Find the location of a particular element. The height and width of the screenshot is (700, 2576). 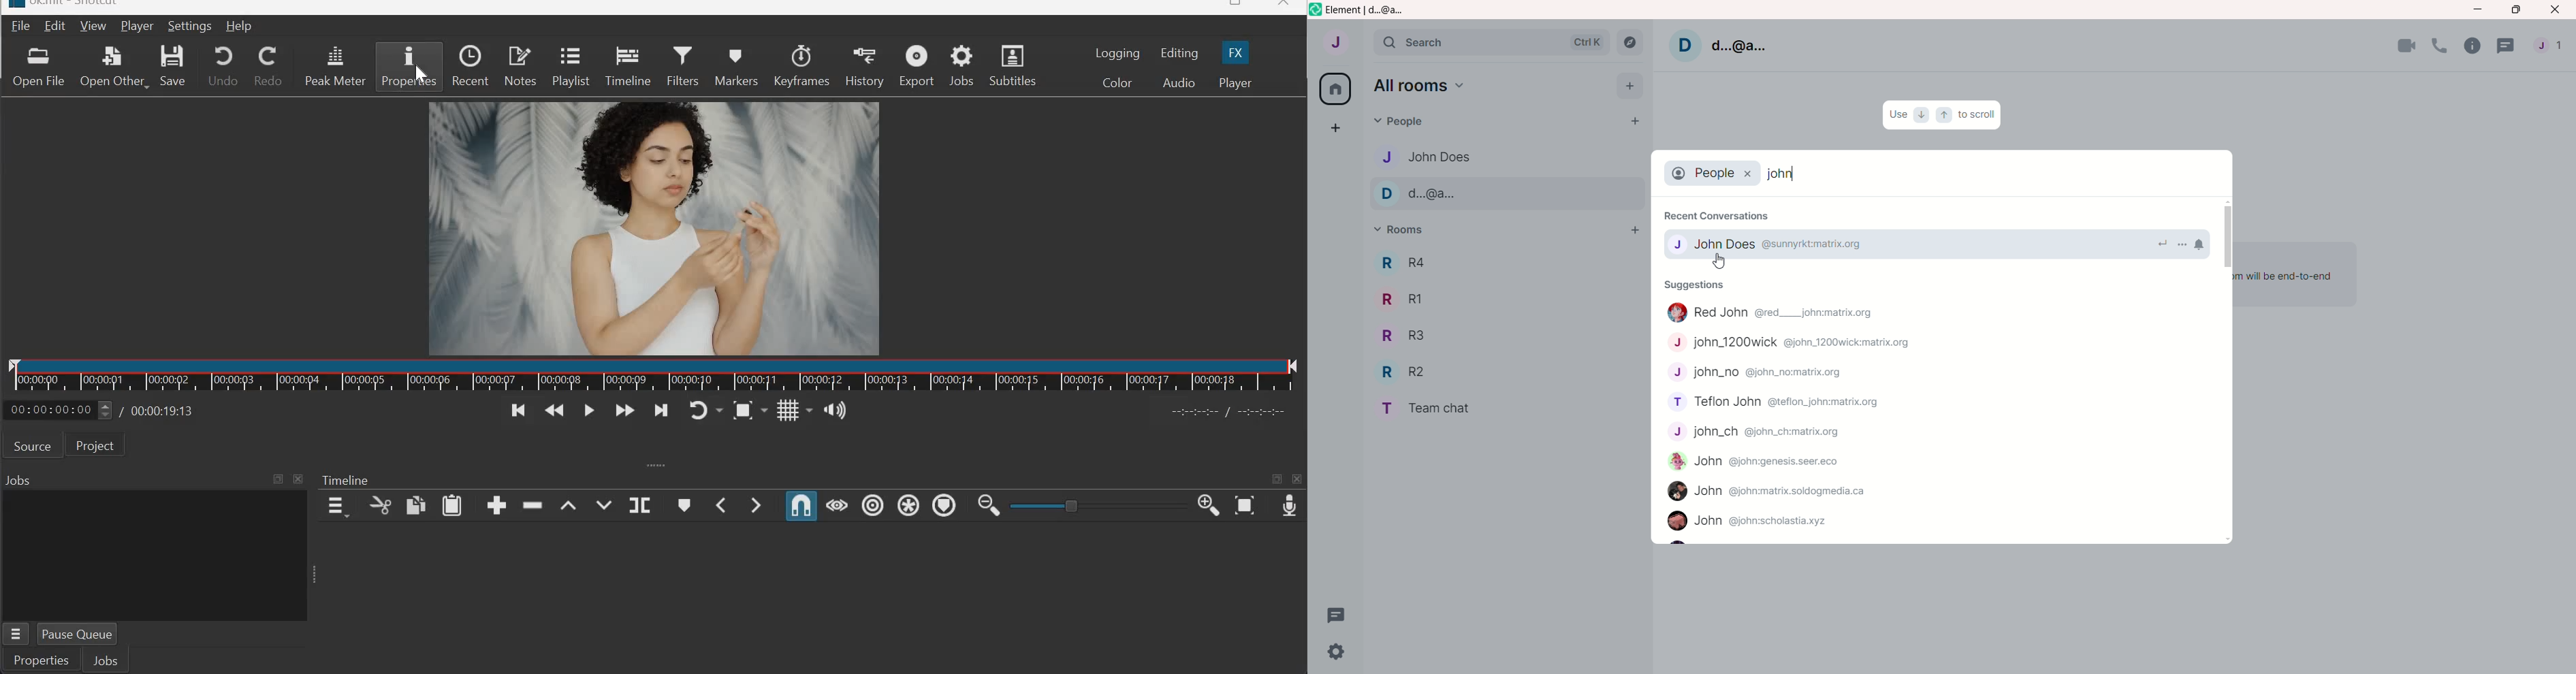

minimize is located at coordinates (2478, 8).